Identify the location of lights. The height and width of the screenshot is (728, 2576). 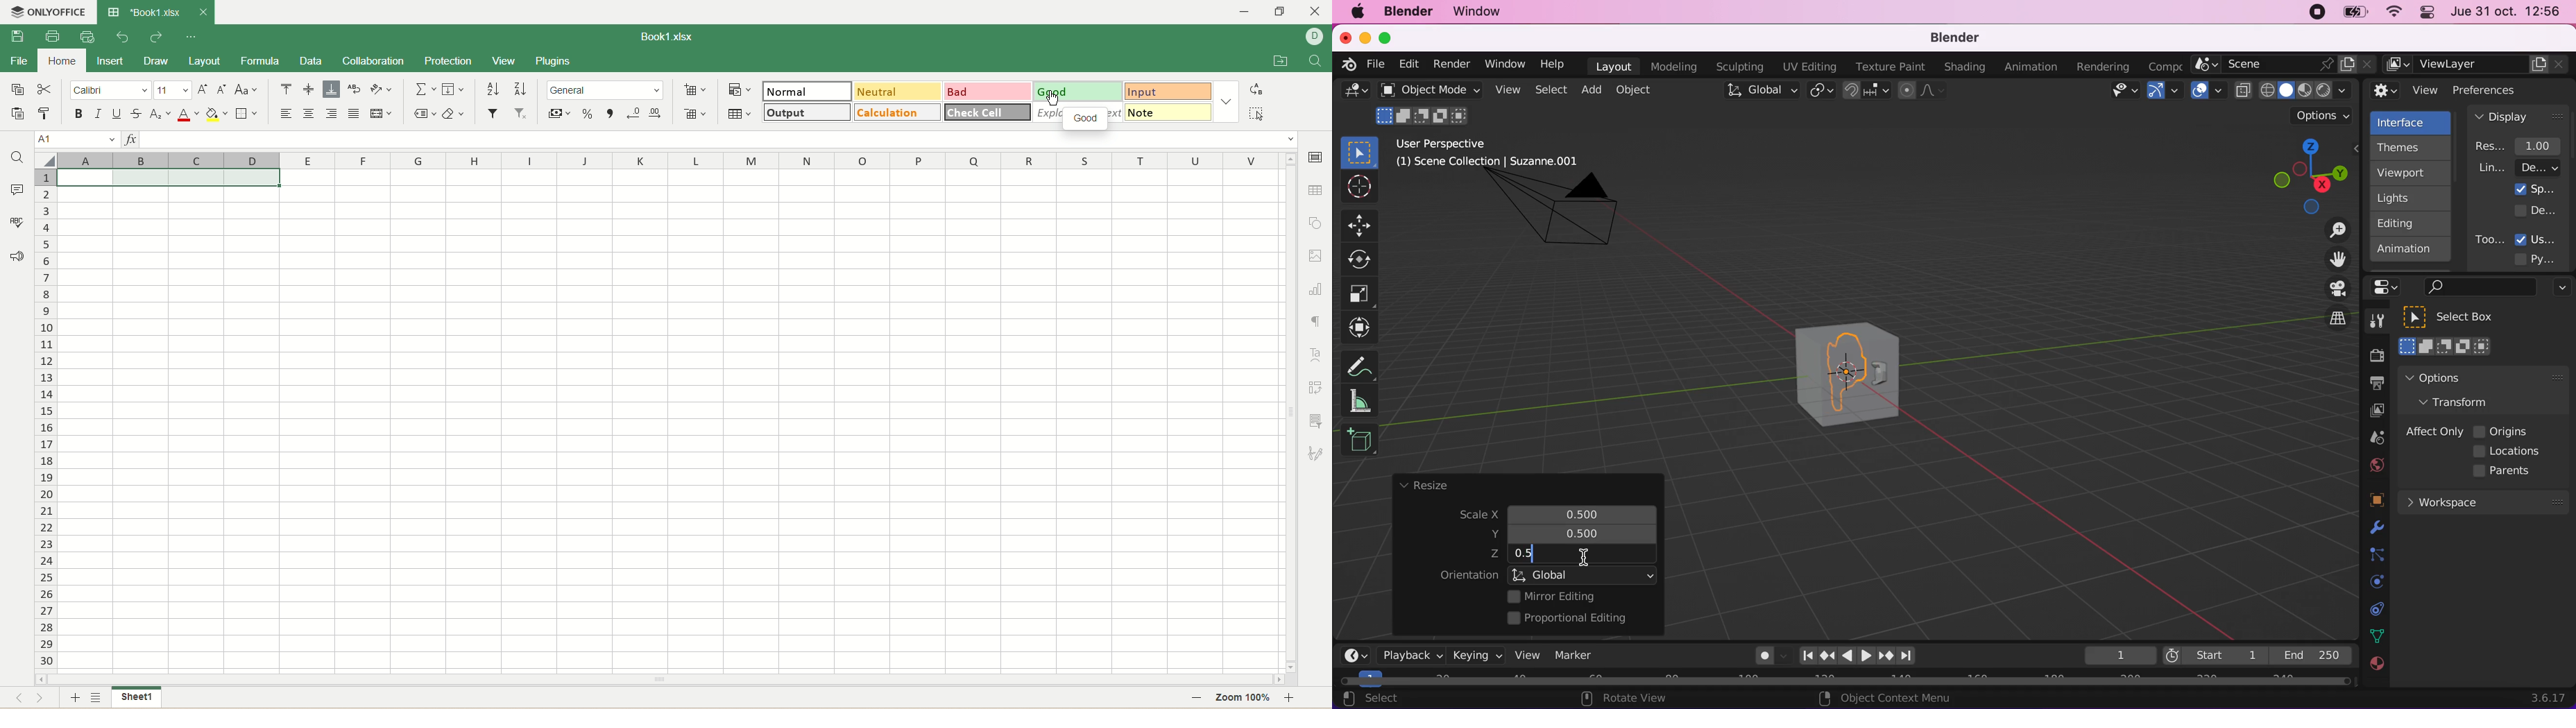
(2413, 198).